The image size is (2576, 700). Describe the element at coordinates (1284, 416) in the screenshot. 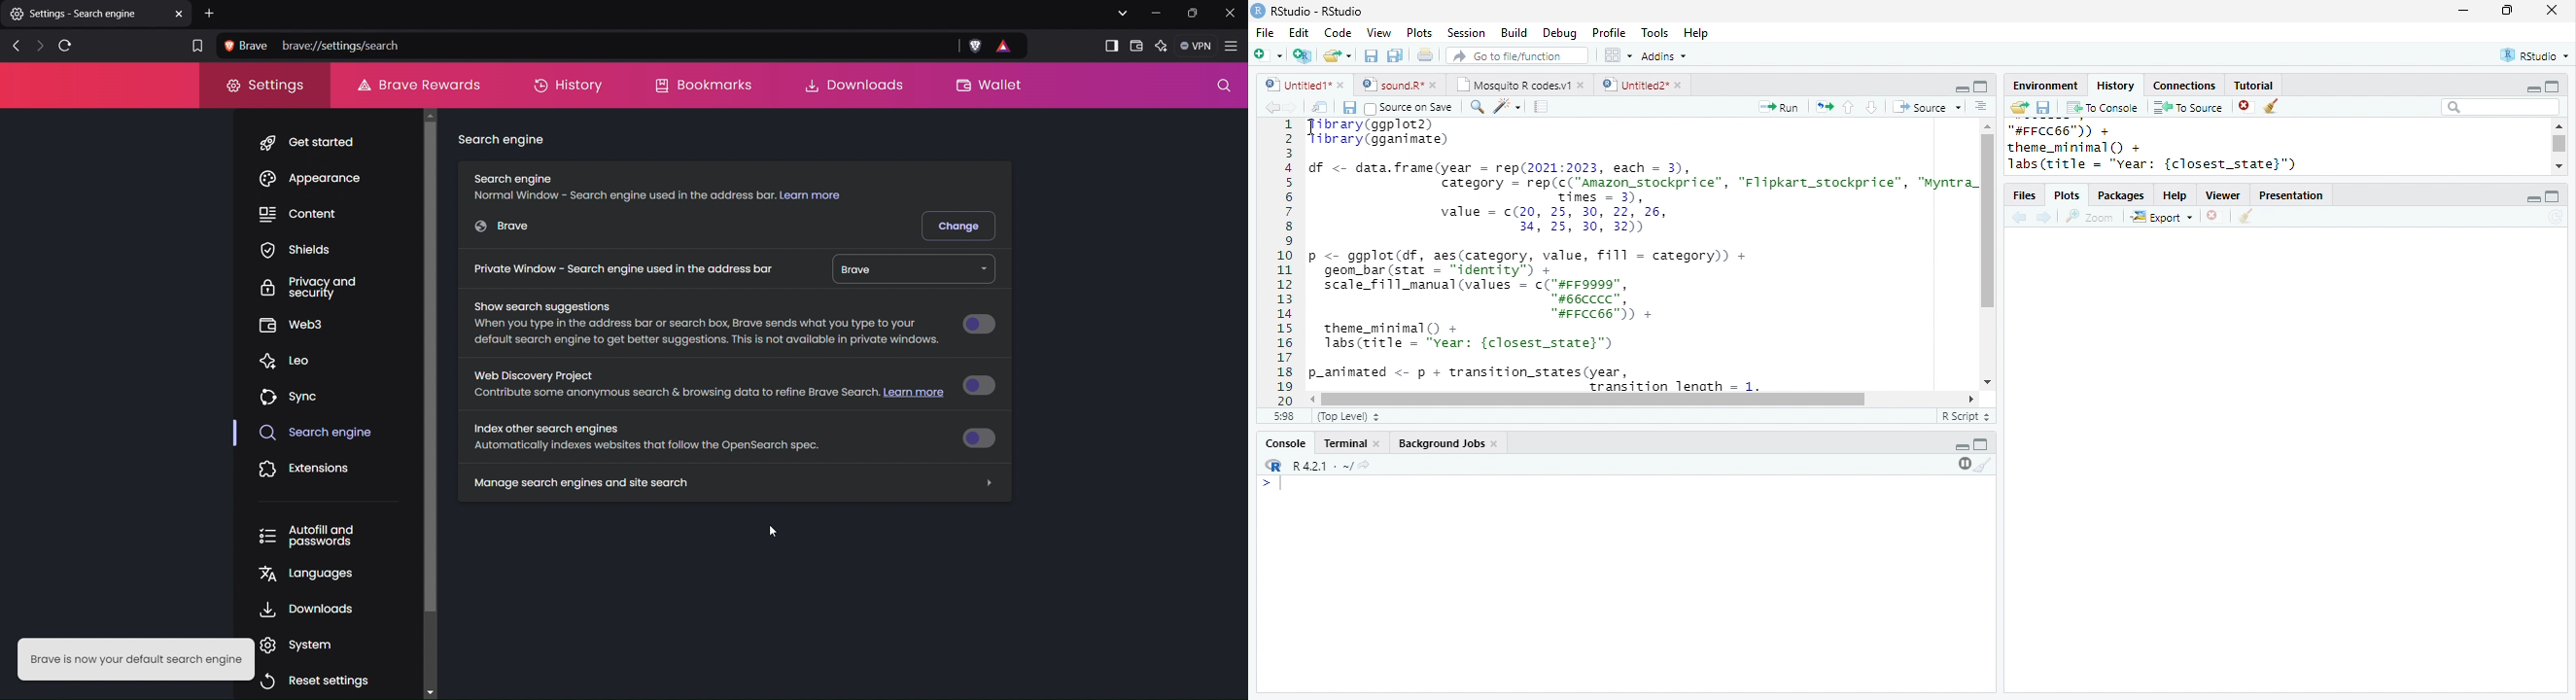

I see `5:98` at that location.